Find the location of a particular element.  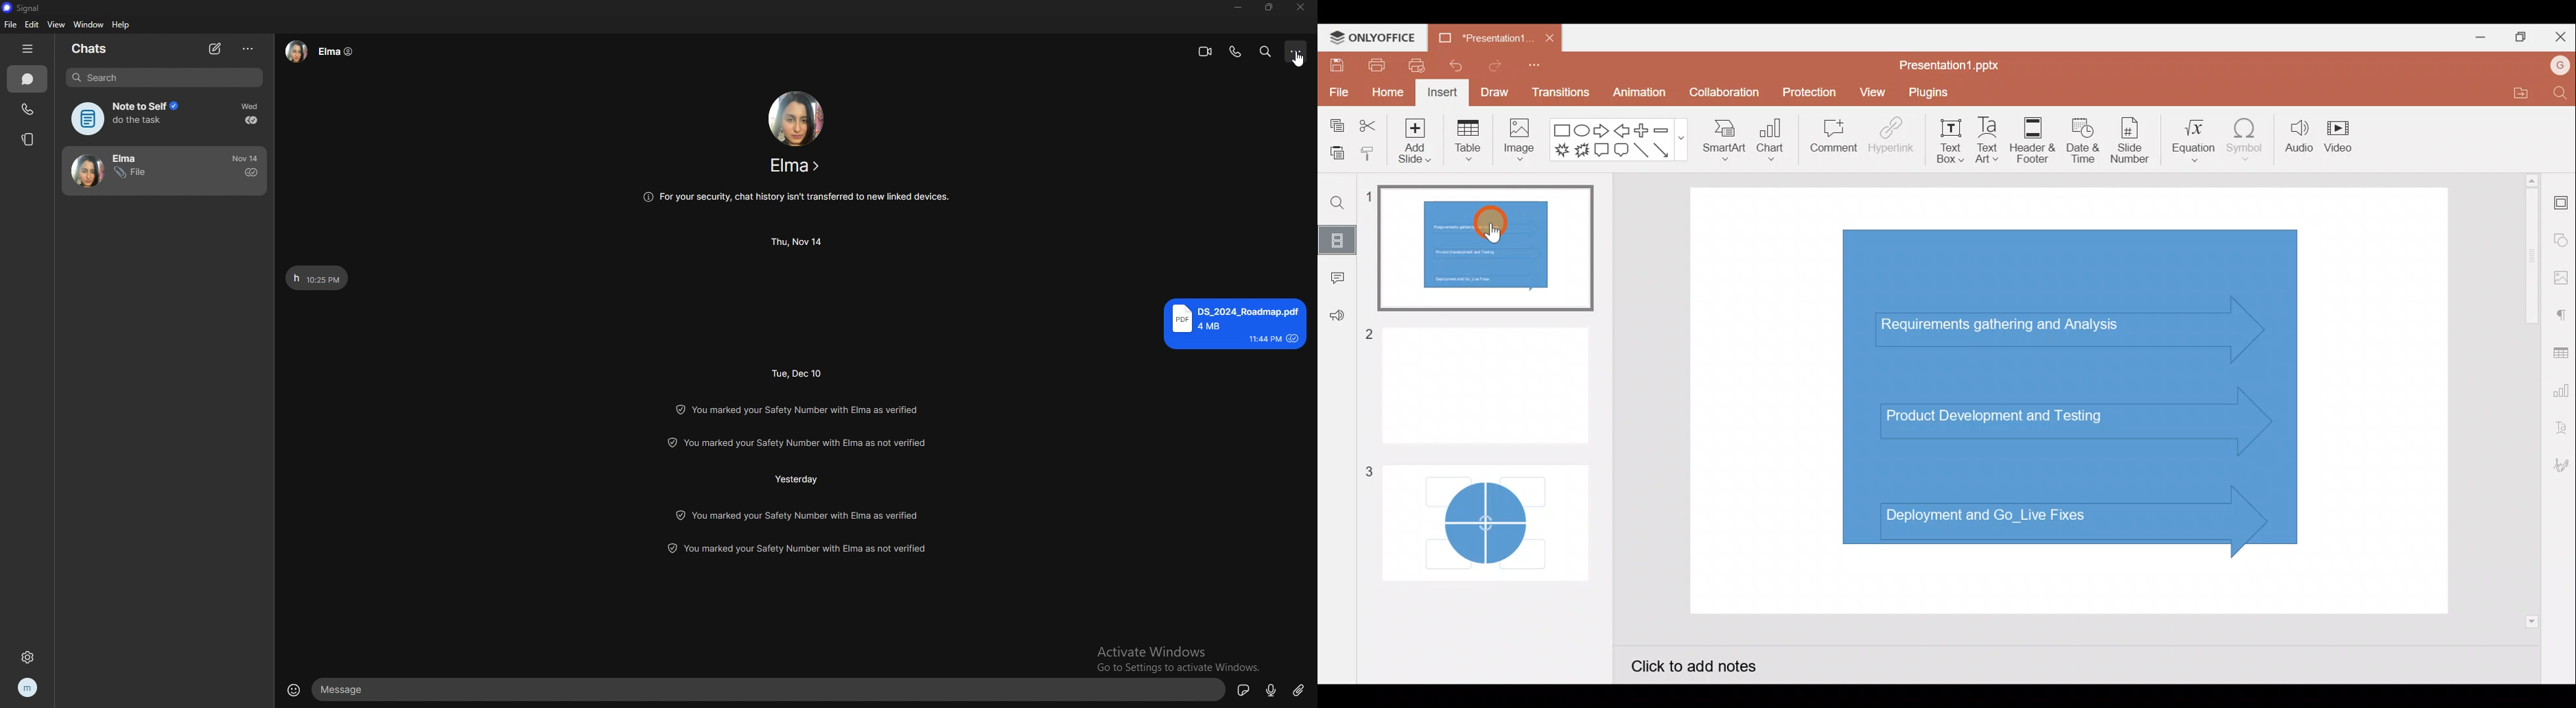

Animation is located at coordinates (1637, 92).